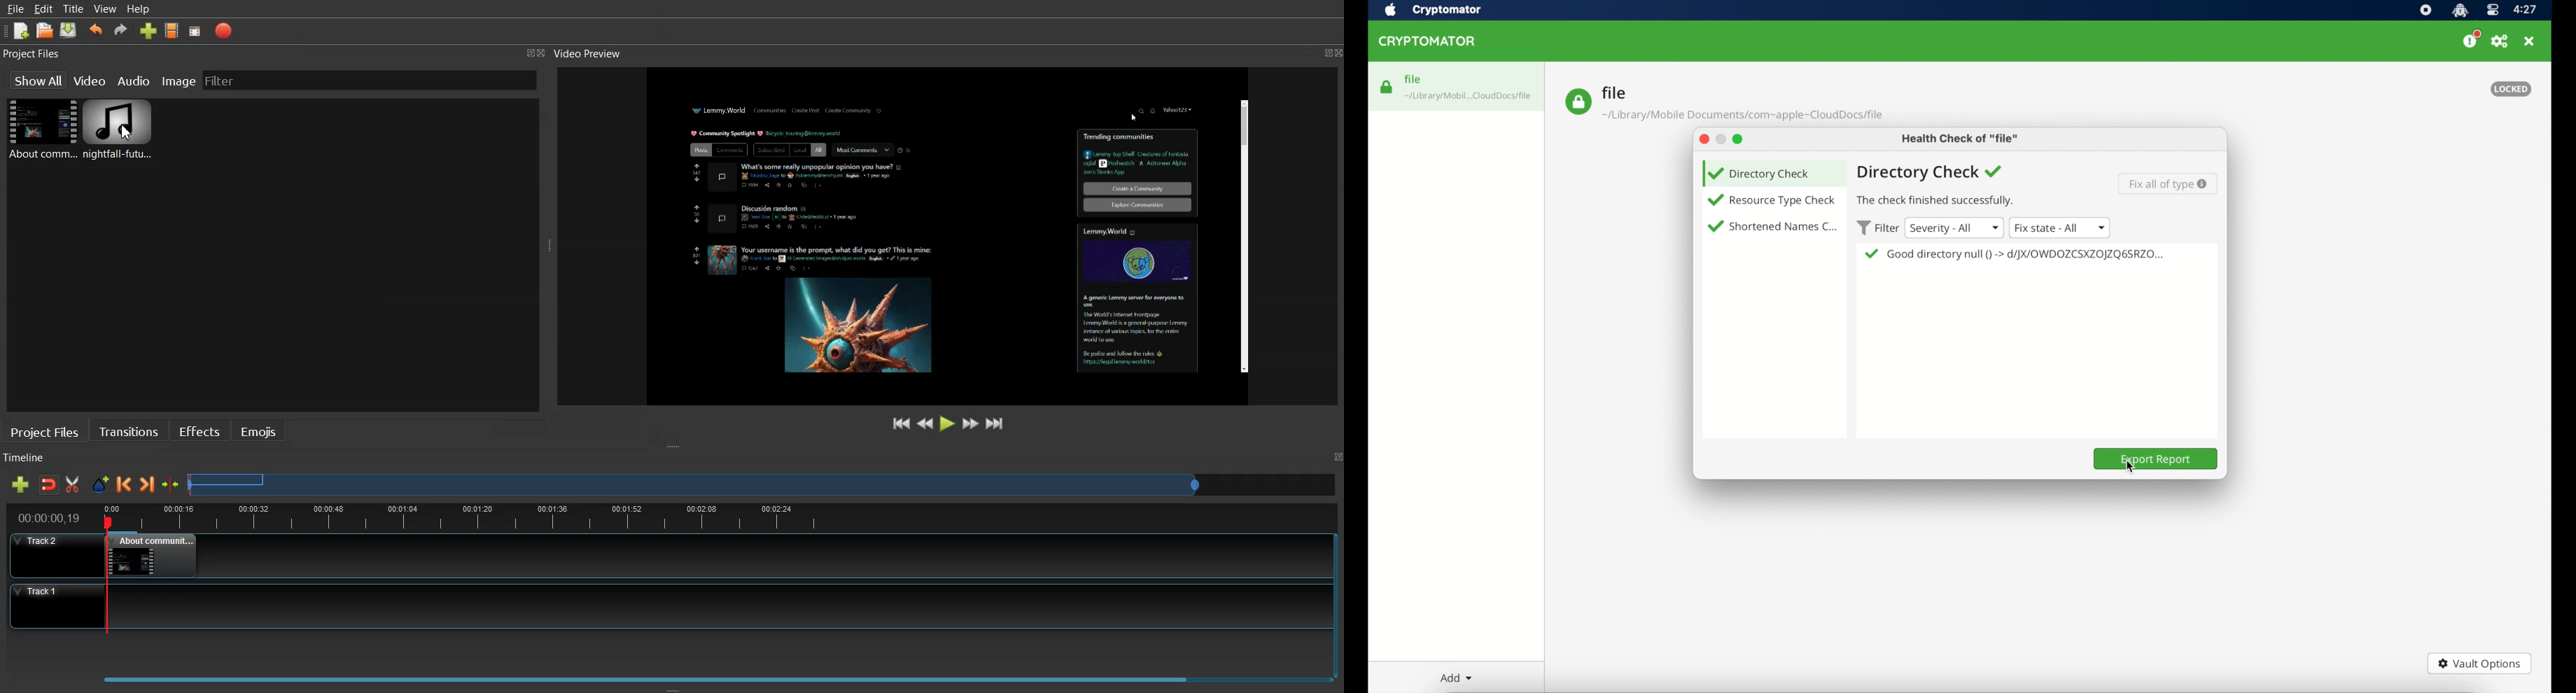 The width and height of the screenshot is (2576, 700). What do you see at coordinates (2526, 10) in the screenshot?
I see `time` at bounding box center [2526, 10].